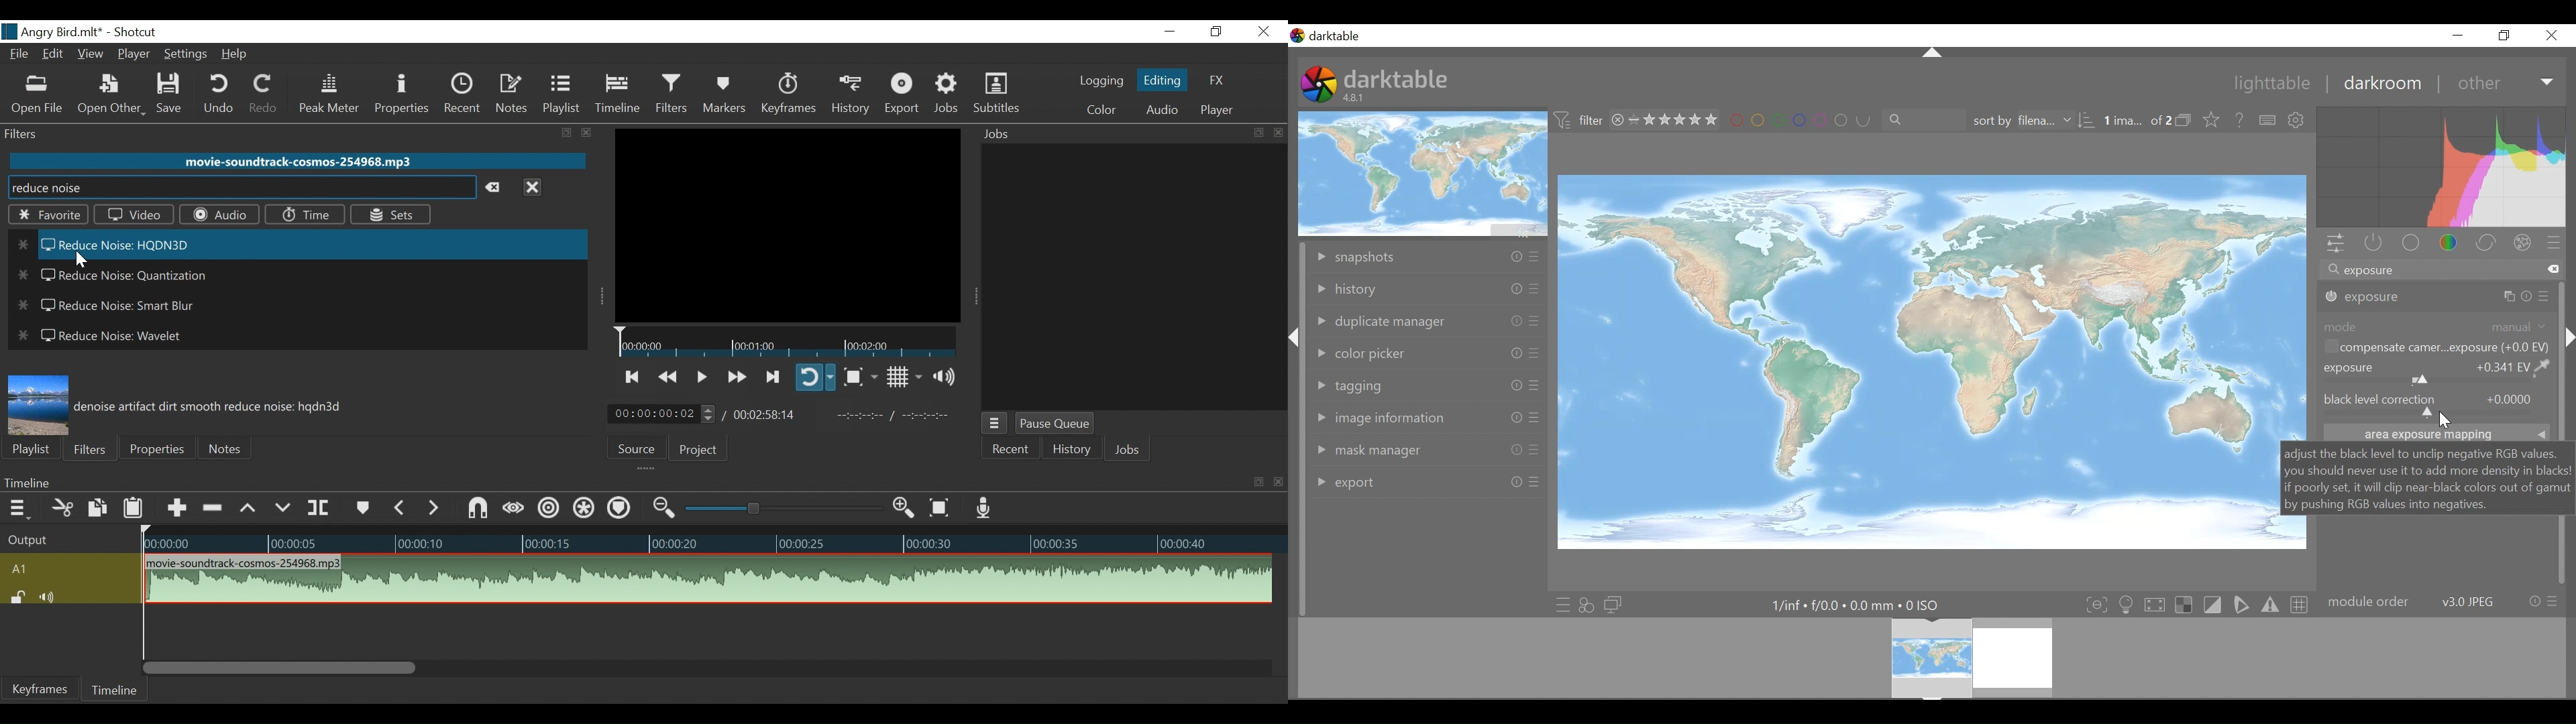  Describe the element at coordinates (788, 94) in the screenshot. I see `Keyframes` at that location.